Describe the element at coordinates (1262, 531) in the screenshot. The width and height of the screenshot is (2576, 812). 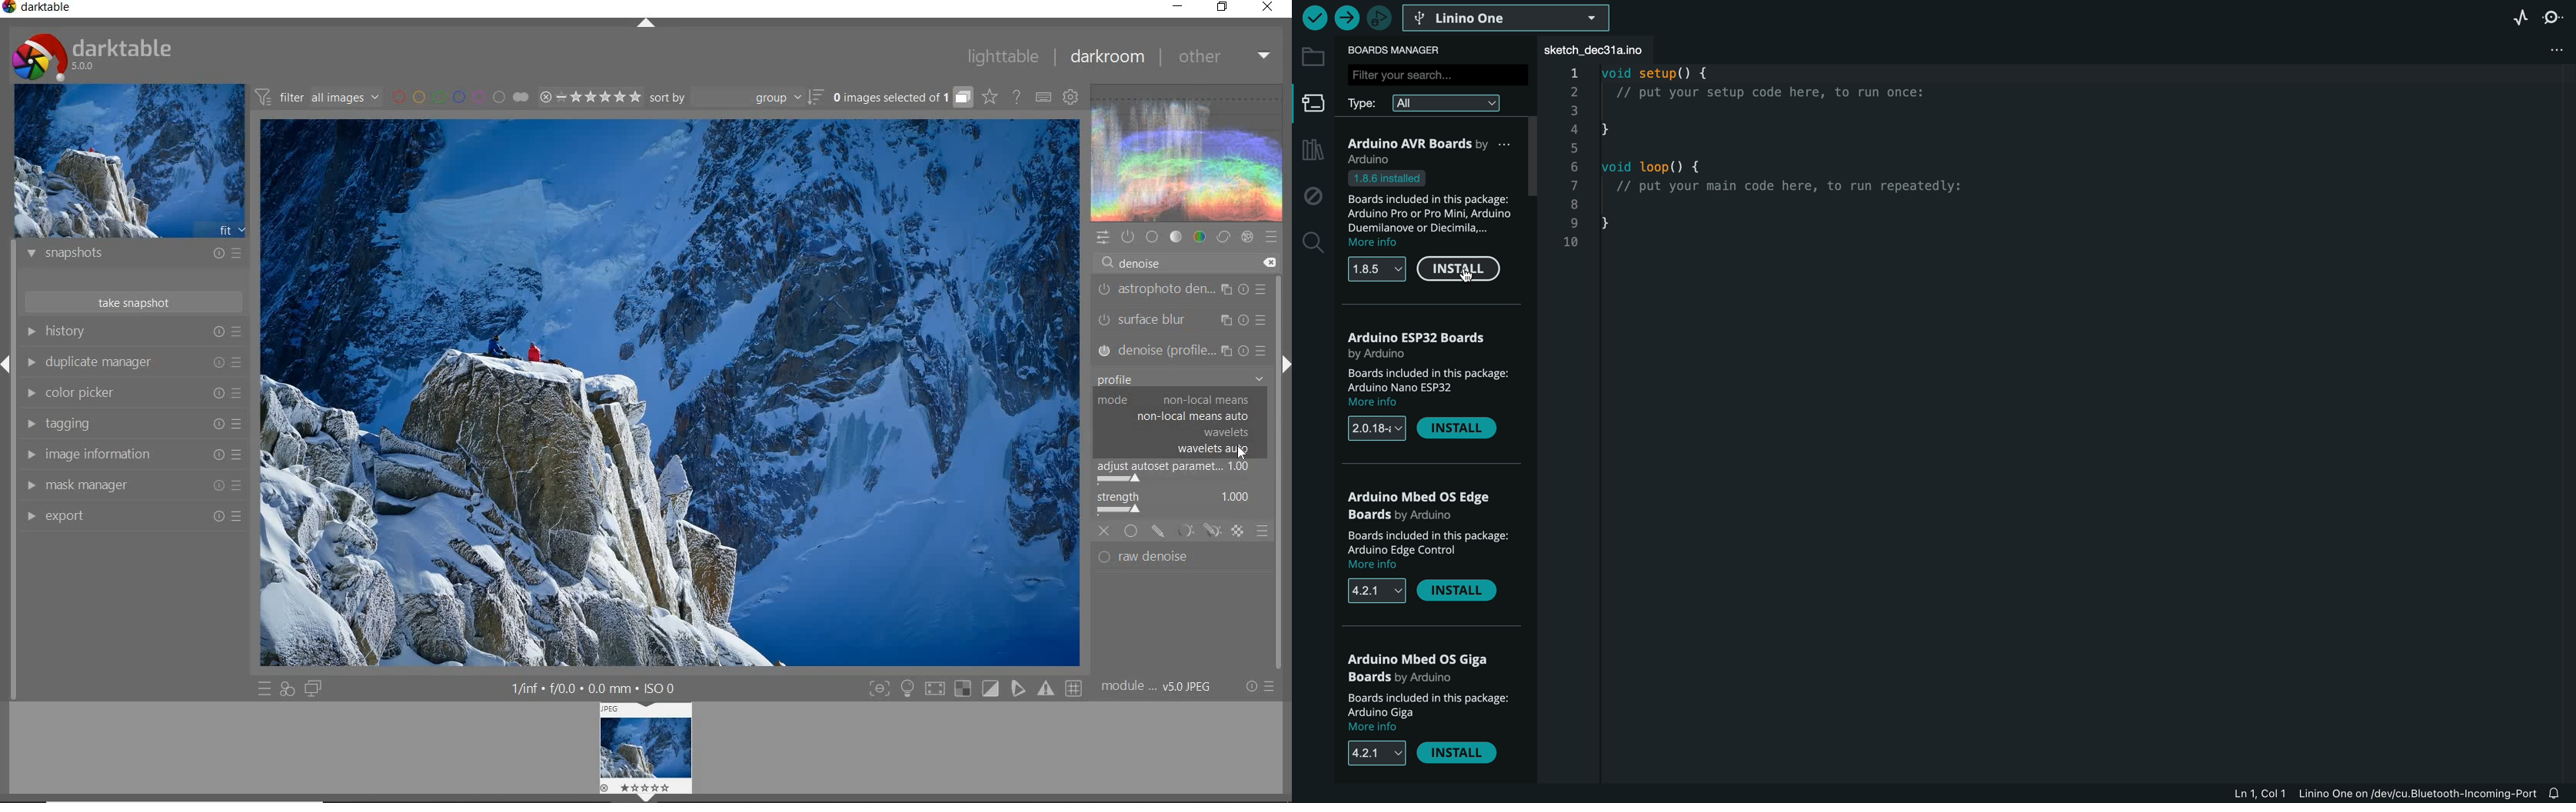
I see `BLENDING OPTIONS` at that location.